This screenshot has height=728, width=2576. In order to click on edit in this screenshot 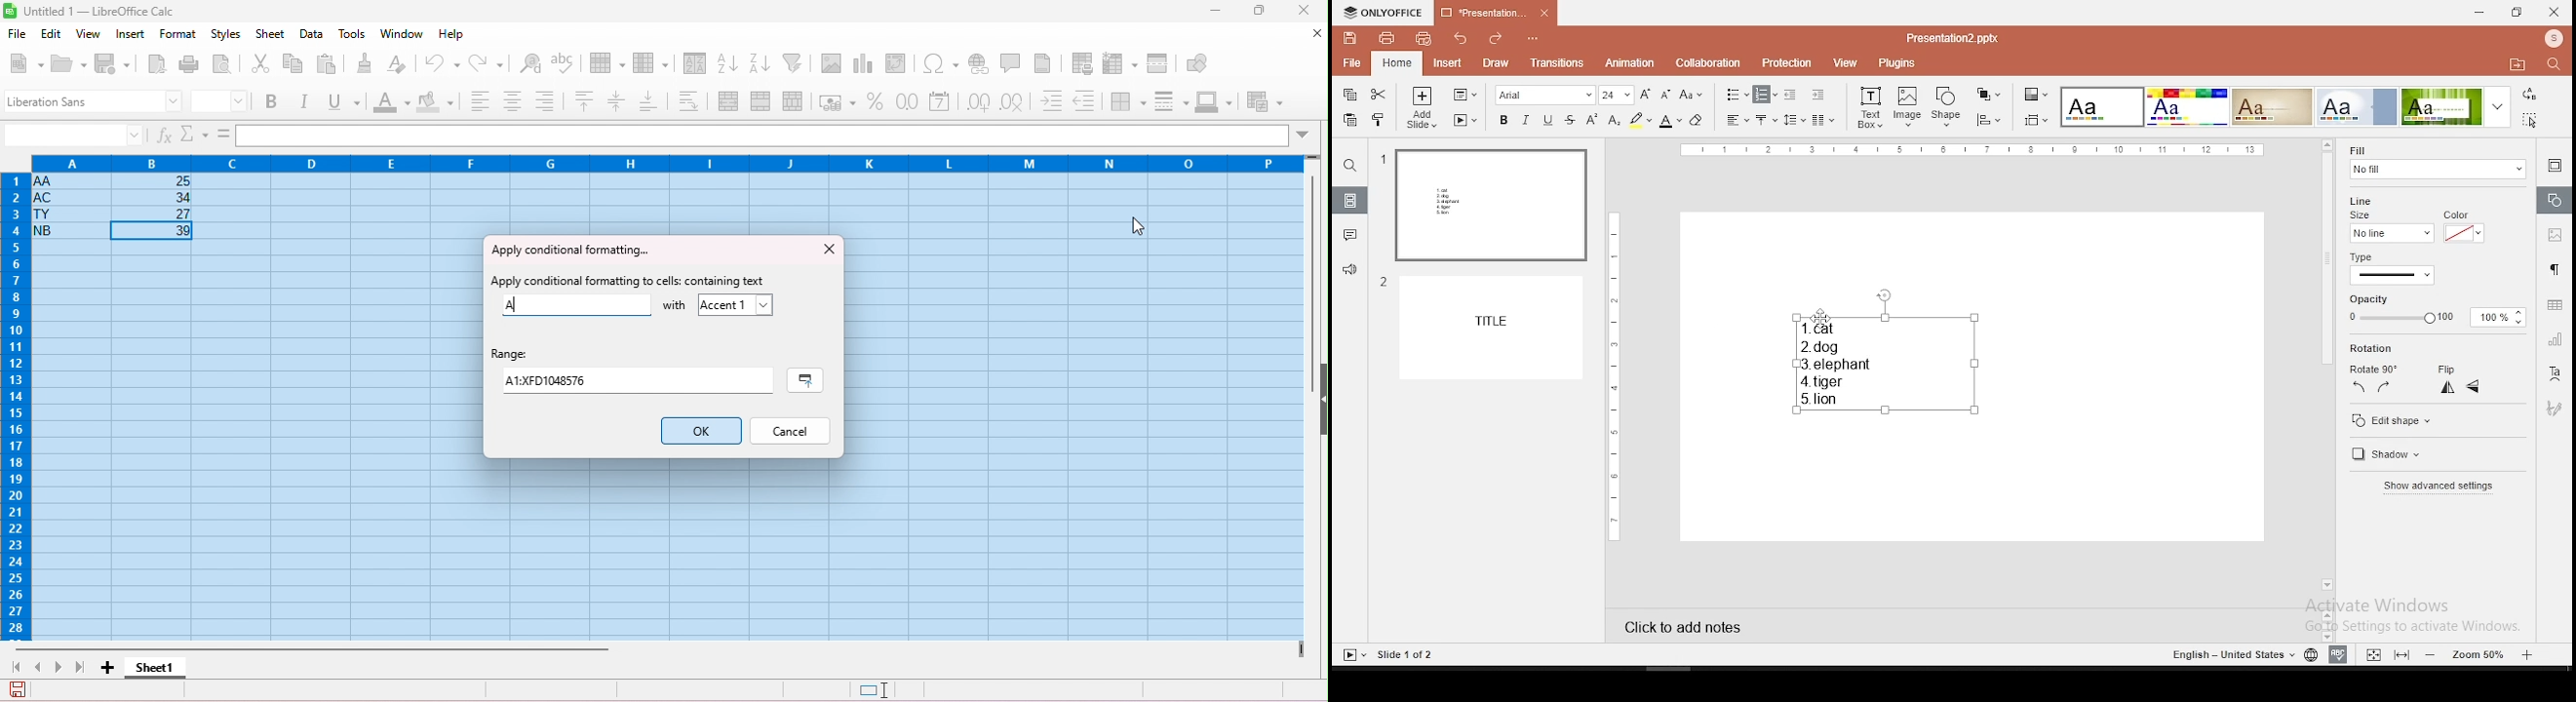, I will do `click(53, 35)`.